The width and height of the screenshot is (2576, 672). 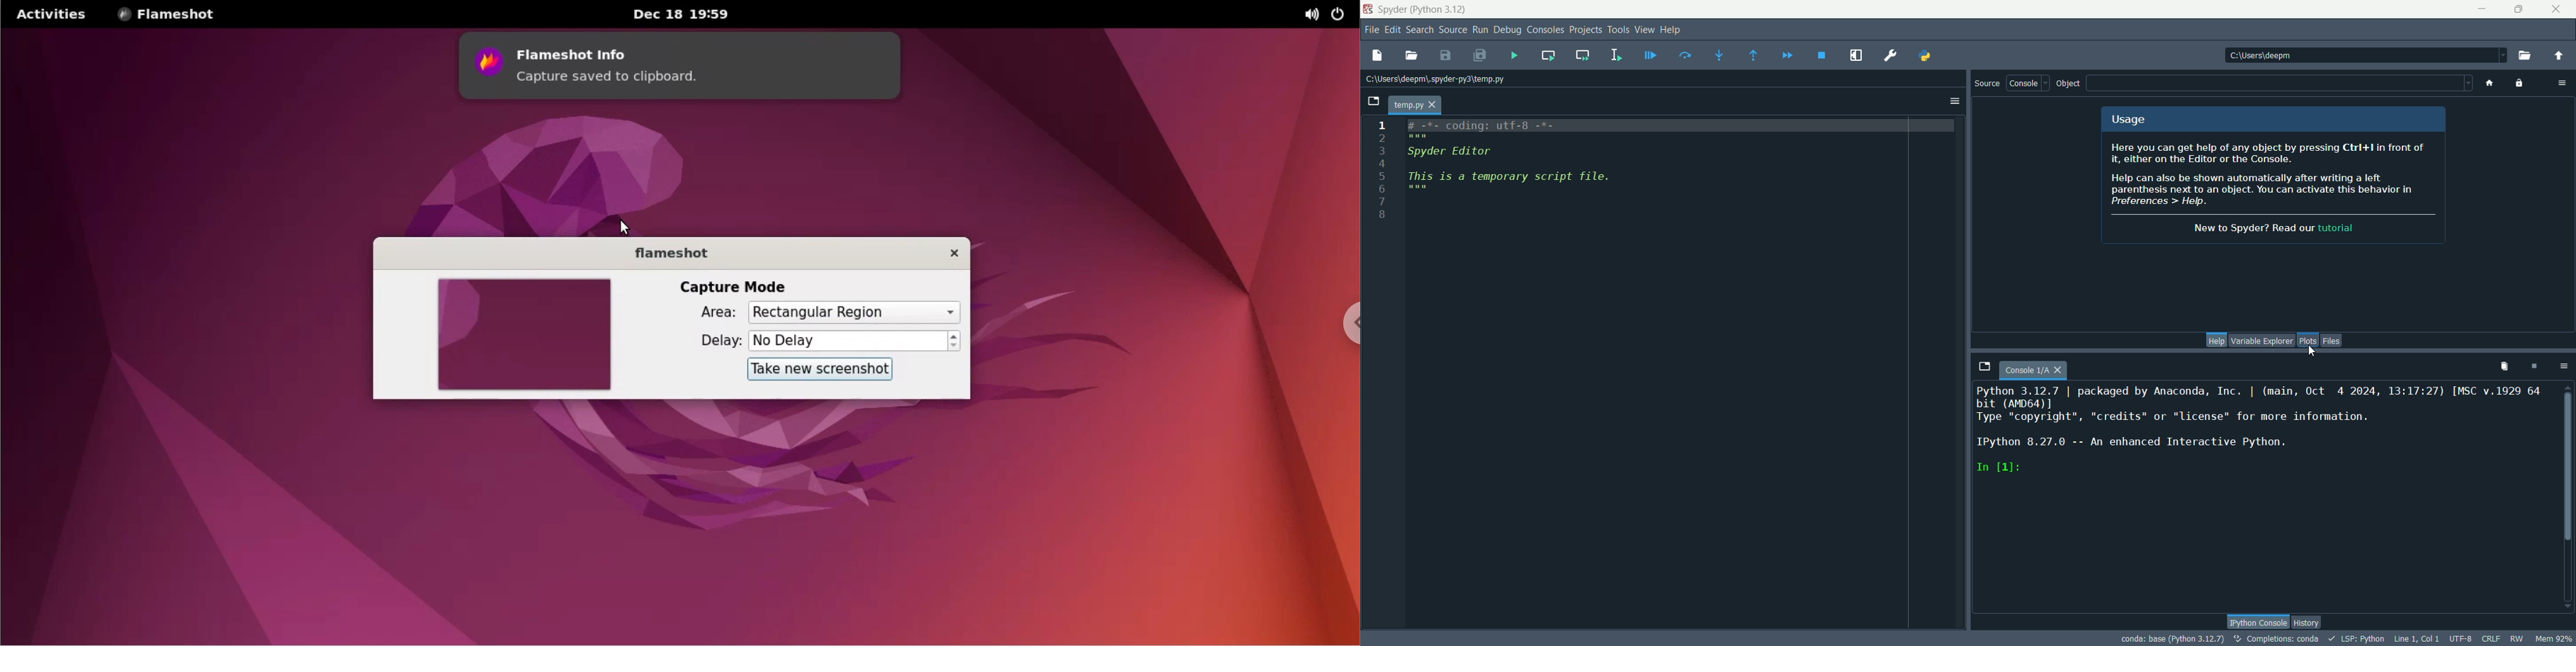 What do you see at coordinates (2522, 84) in the screenshot?
I see `lock` at bounding box center [2522, 84].